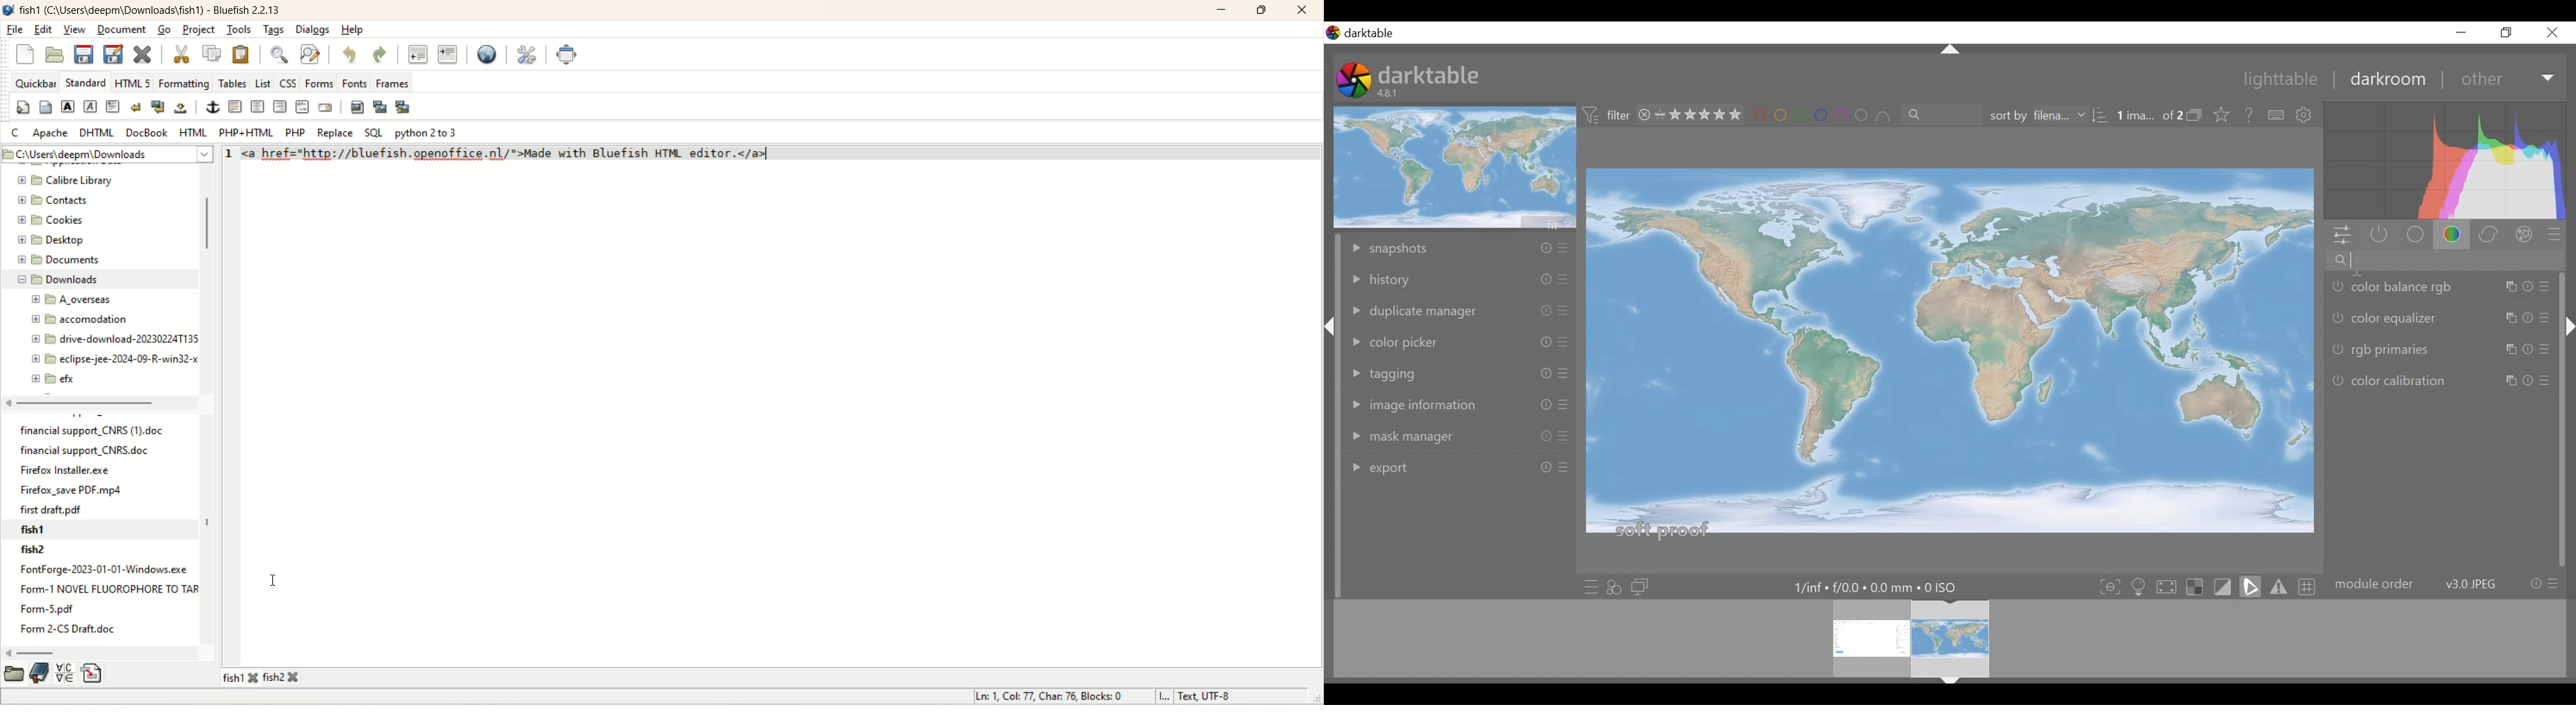  What do you see at coordinates (1330, 336) in the screenshot?
I see `` at bounding box center [1330, 336].